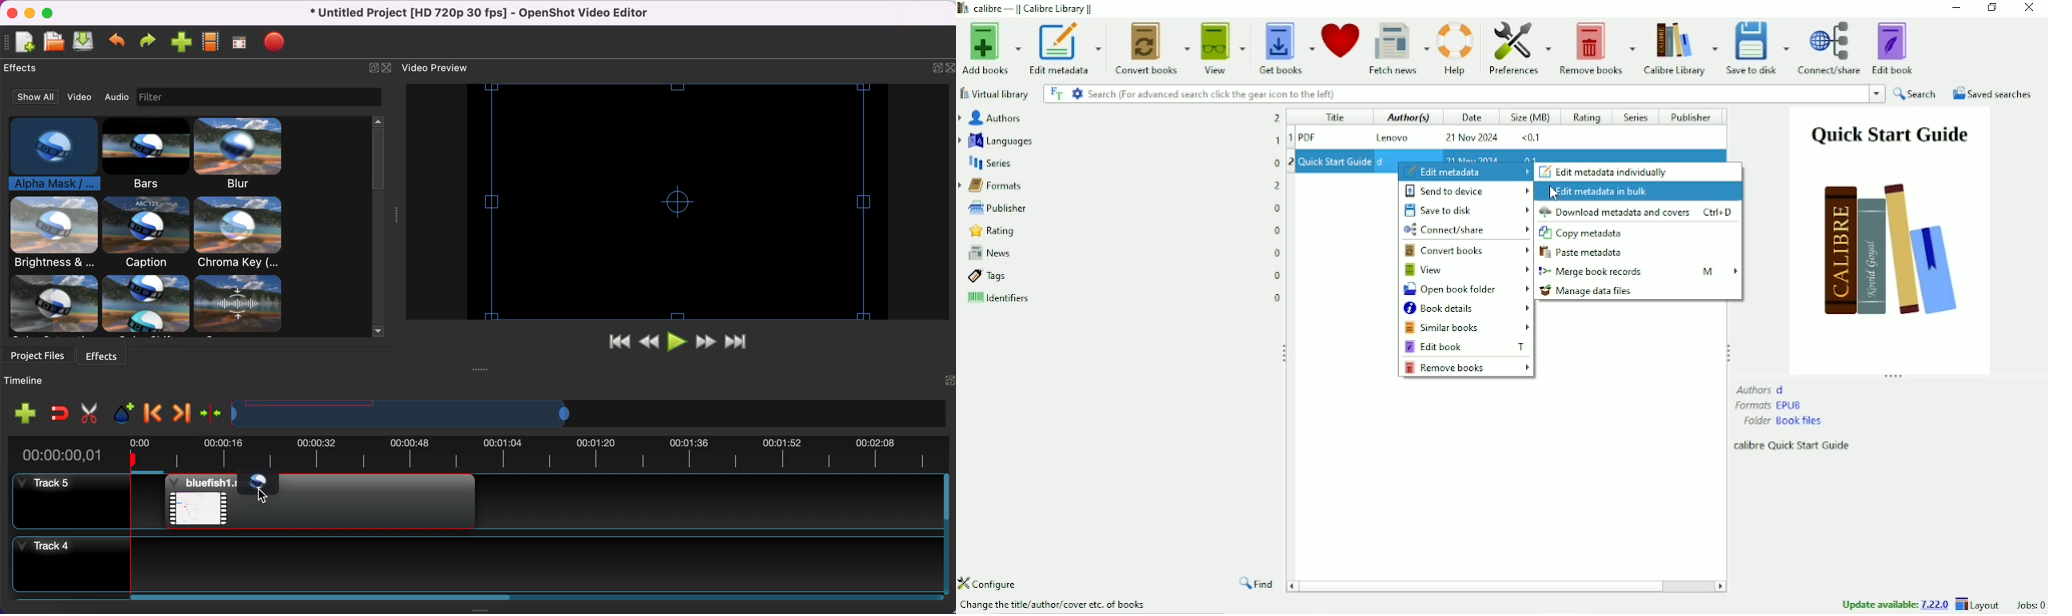 The width and height of the screenshot is (2072, 616). I want to click on Save to disk, so click(1468, 210).